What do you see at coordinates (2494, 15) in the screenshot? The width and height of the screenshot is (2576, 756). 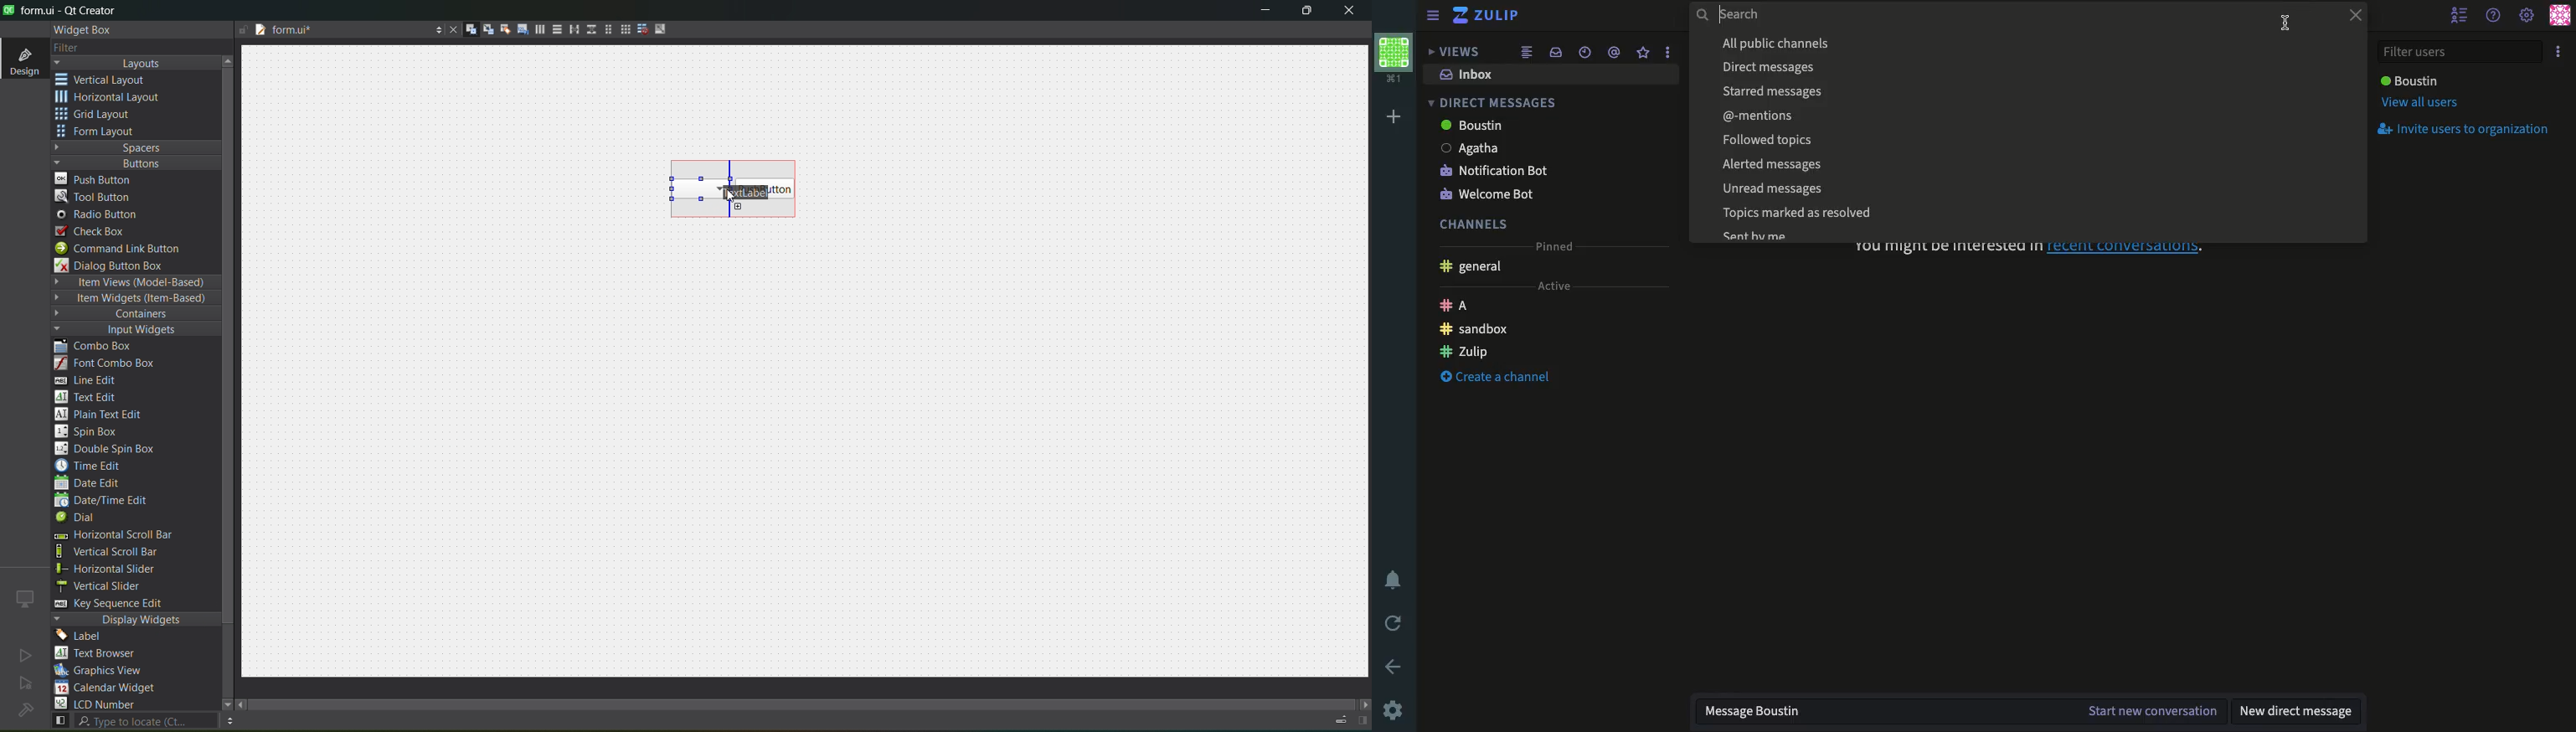 I see `Help` at bounding box center [2494, 15].